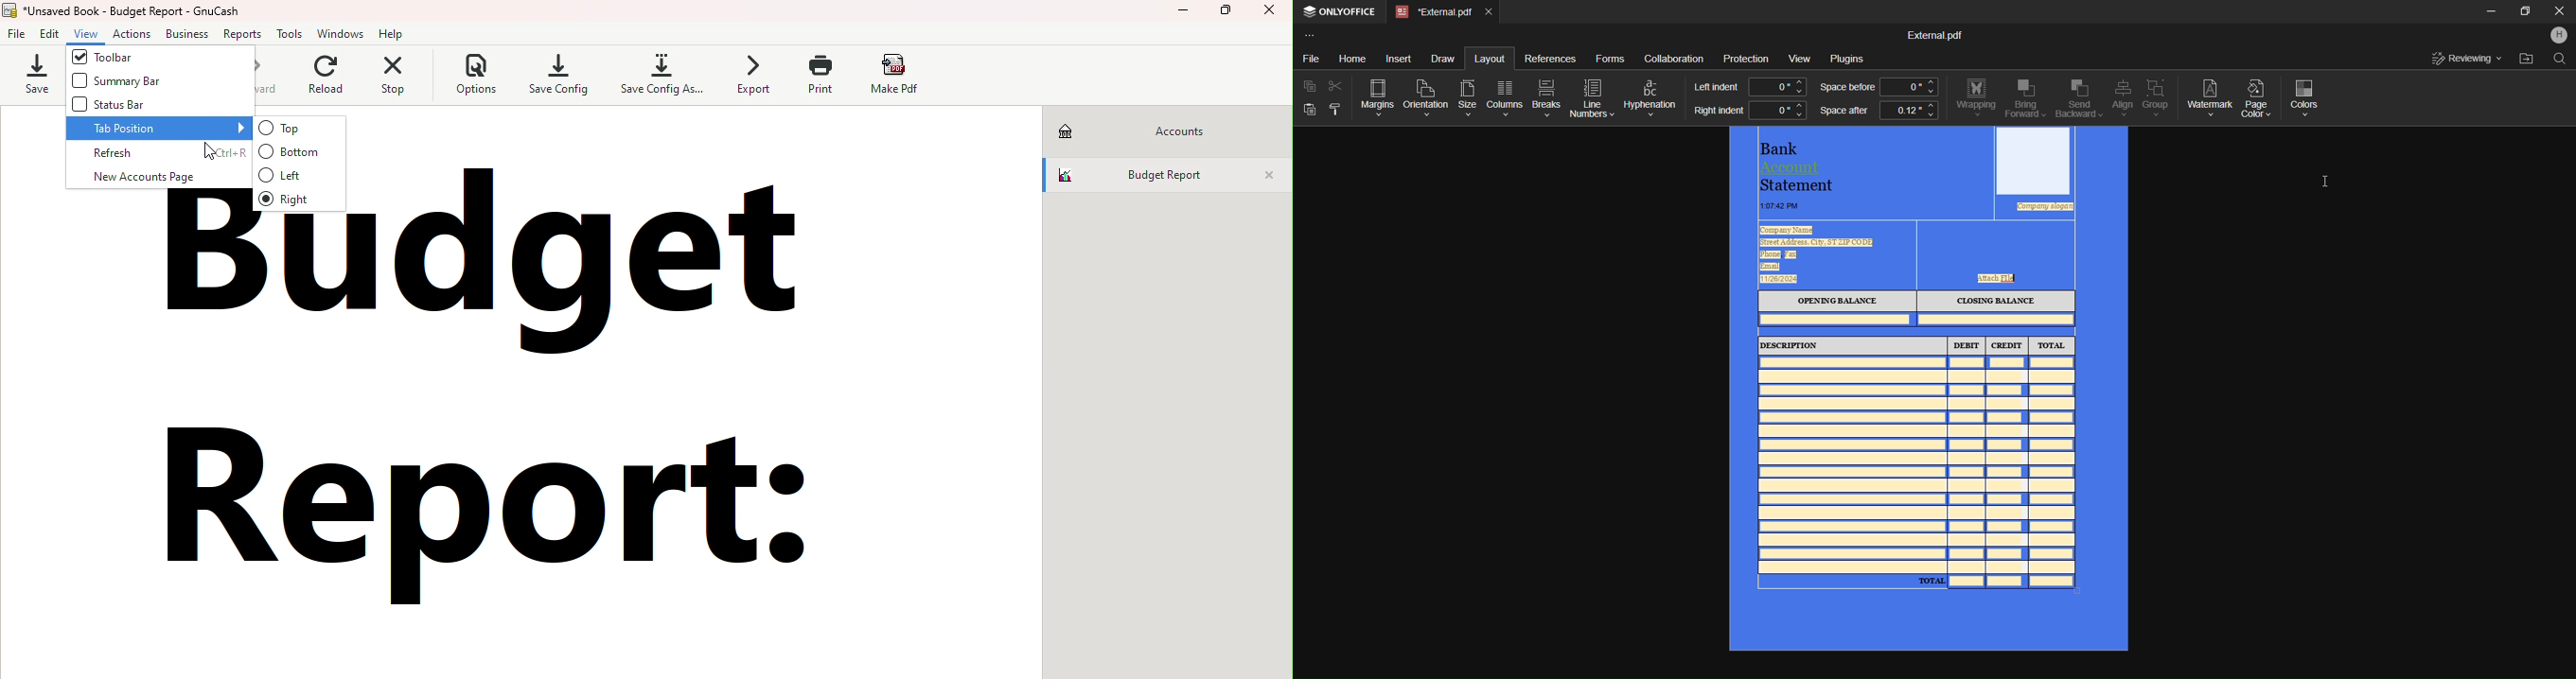  I want to click on Tools, so click(291, 34).